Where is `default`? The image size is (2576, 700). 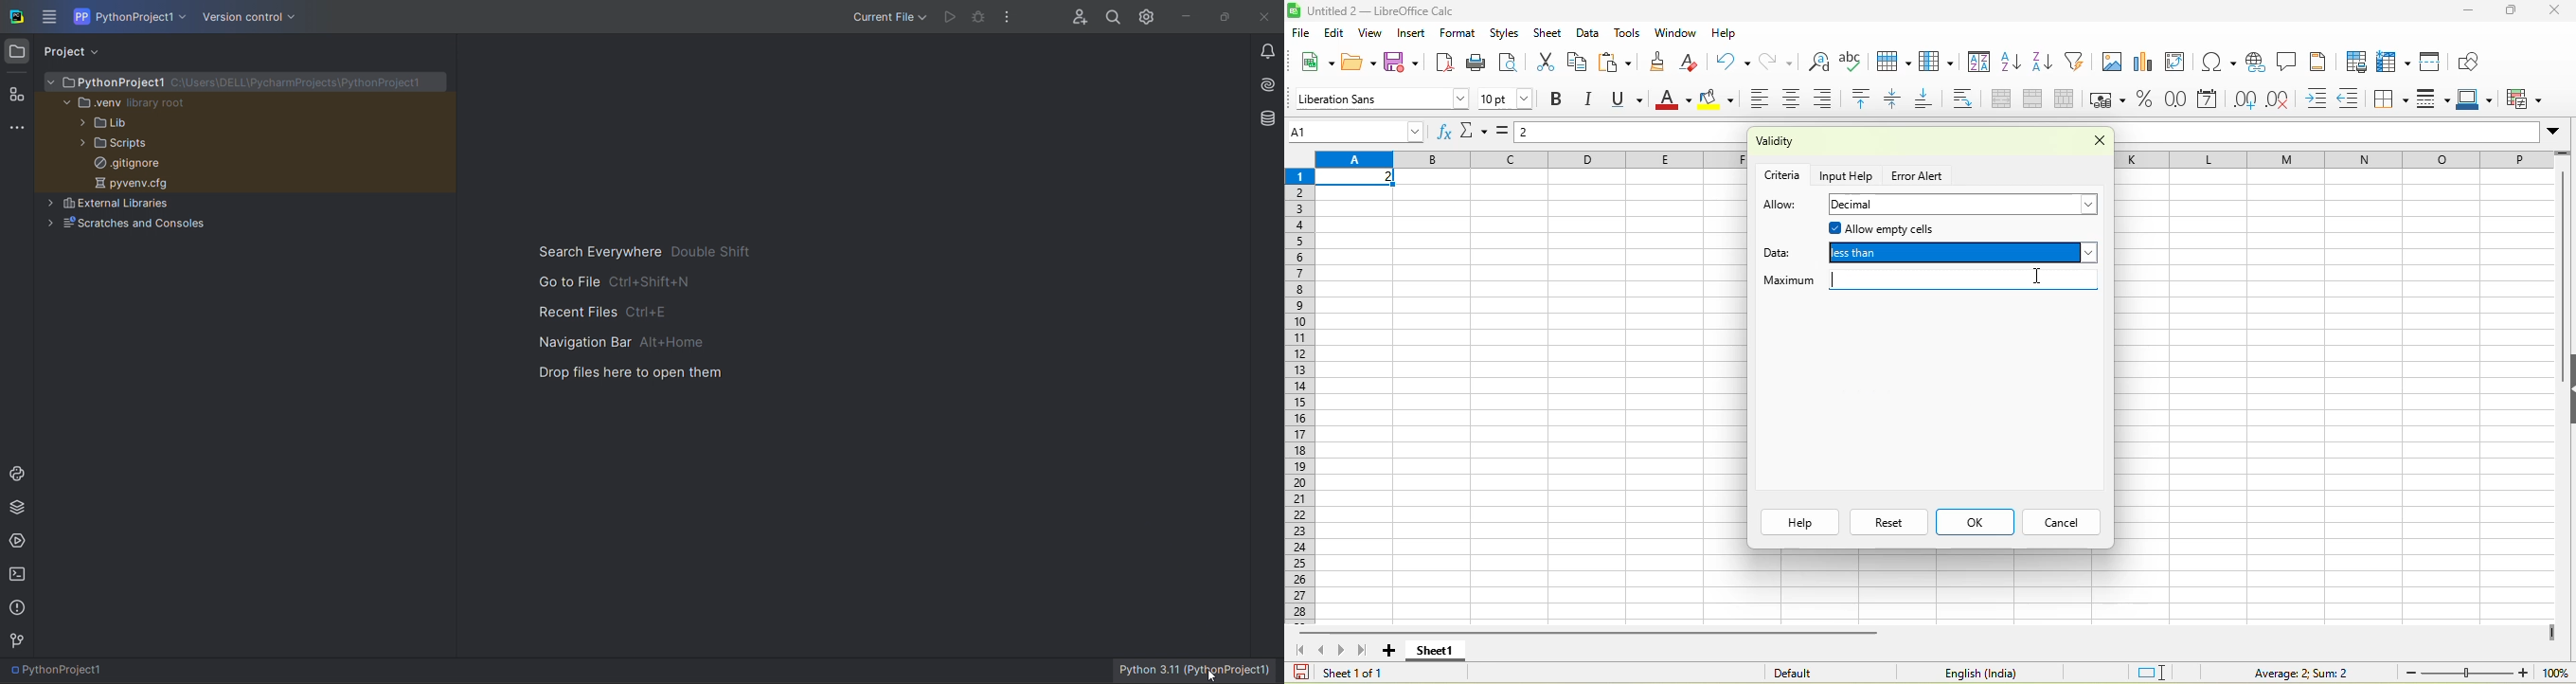 default is located at coordinates (1817, 672).